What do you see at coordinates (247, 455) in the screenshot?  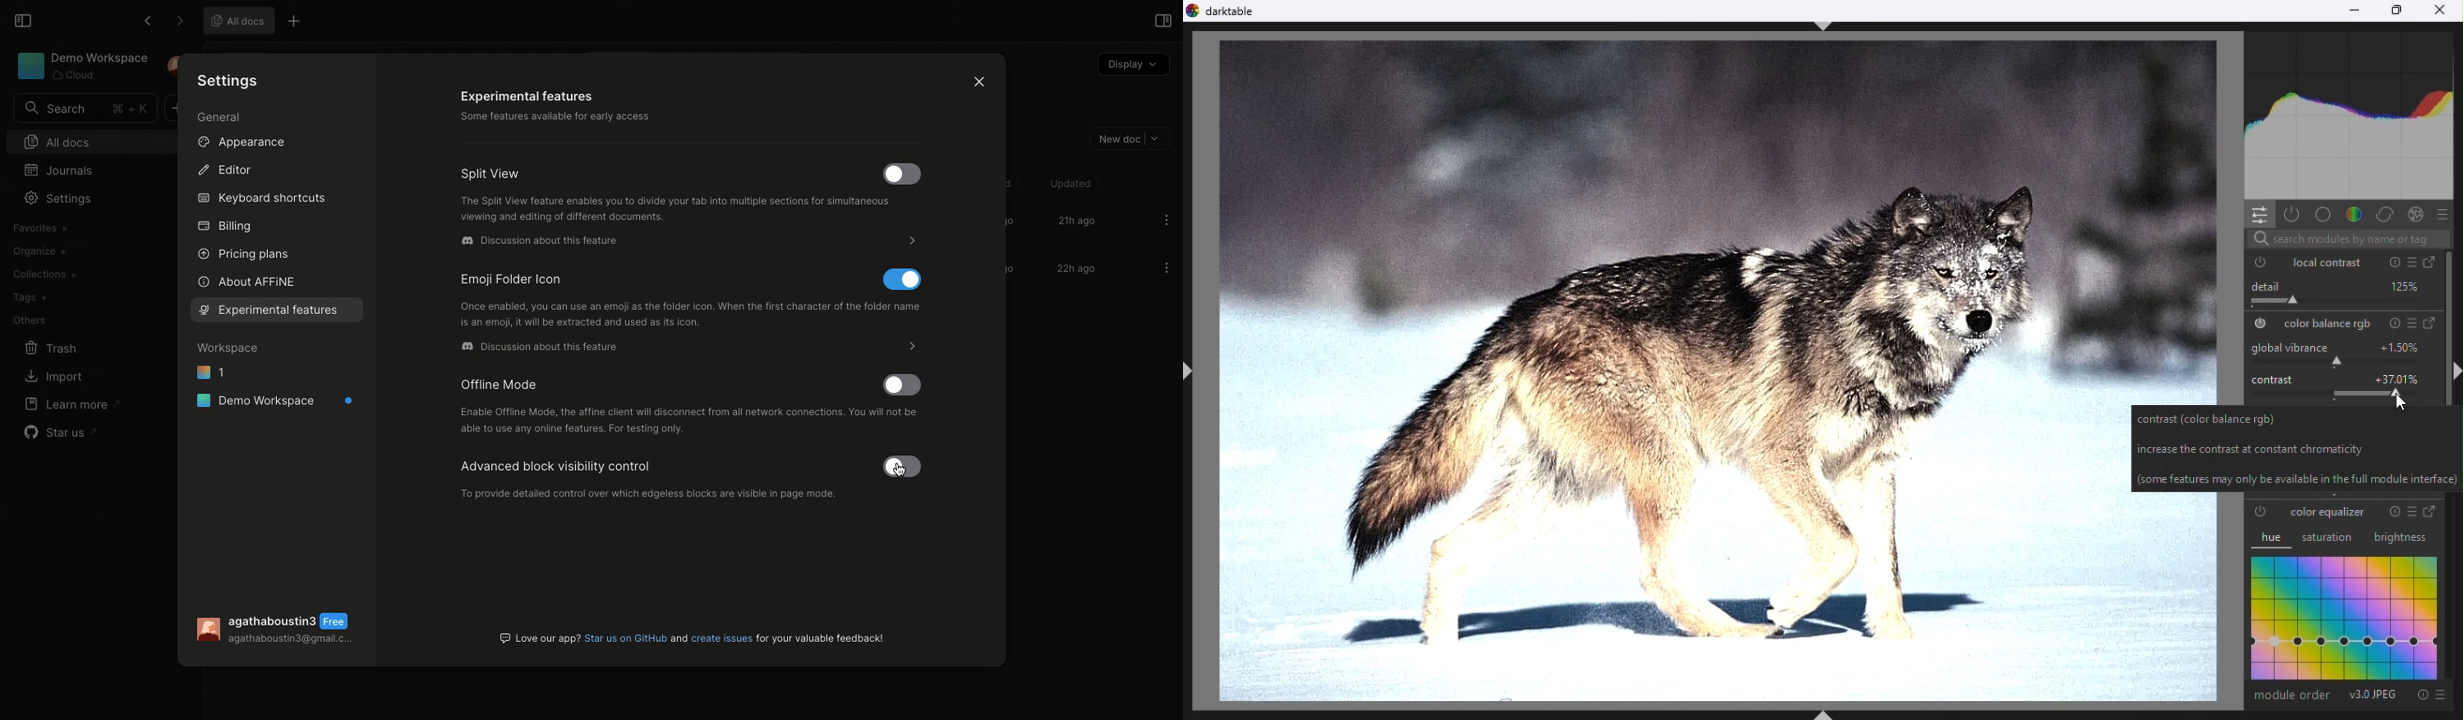 I see `Properties` at bounding box center [247, 455].